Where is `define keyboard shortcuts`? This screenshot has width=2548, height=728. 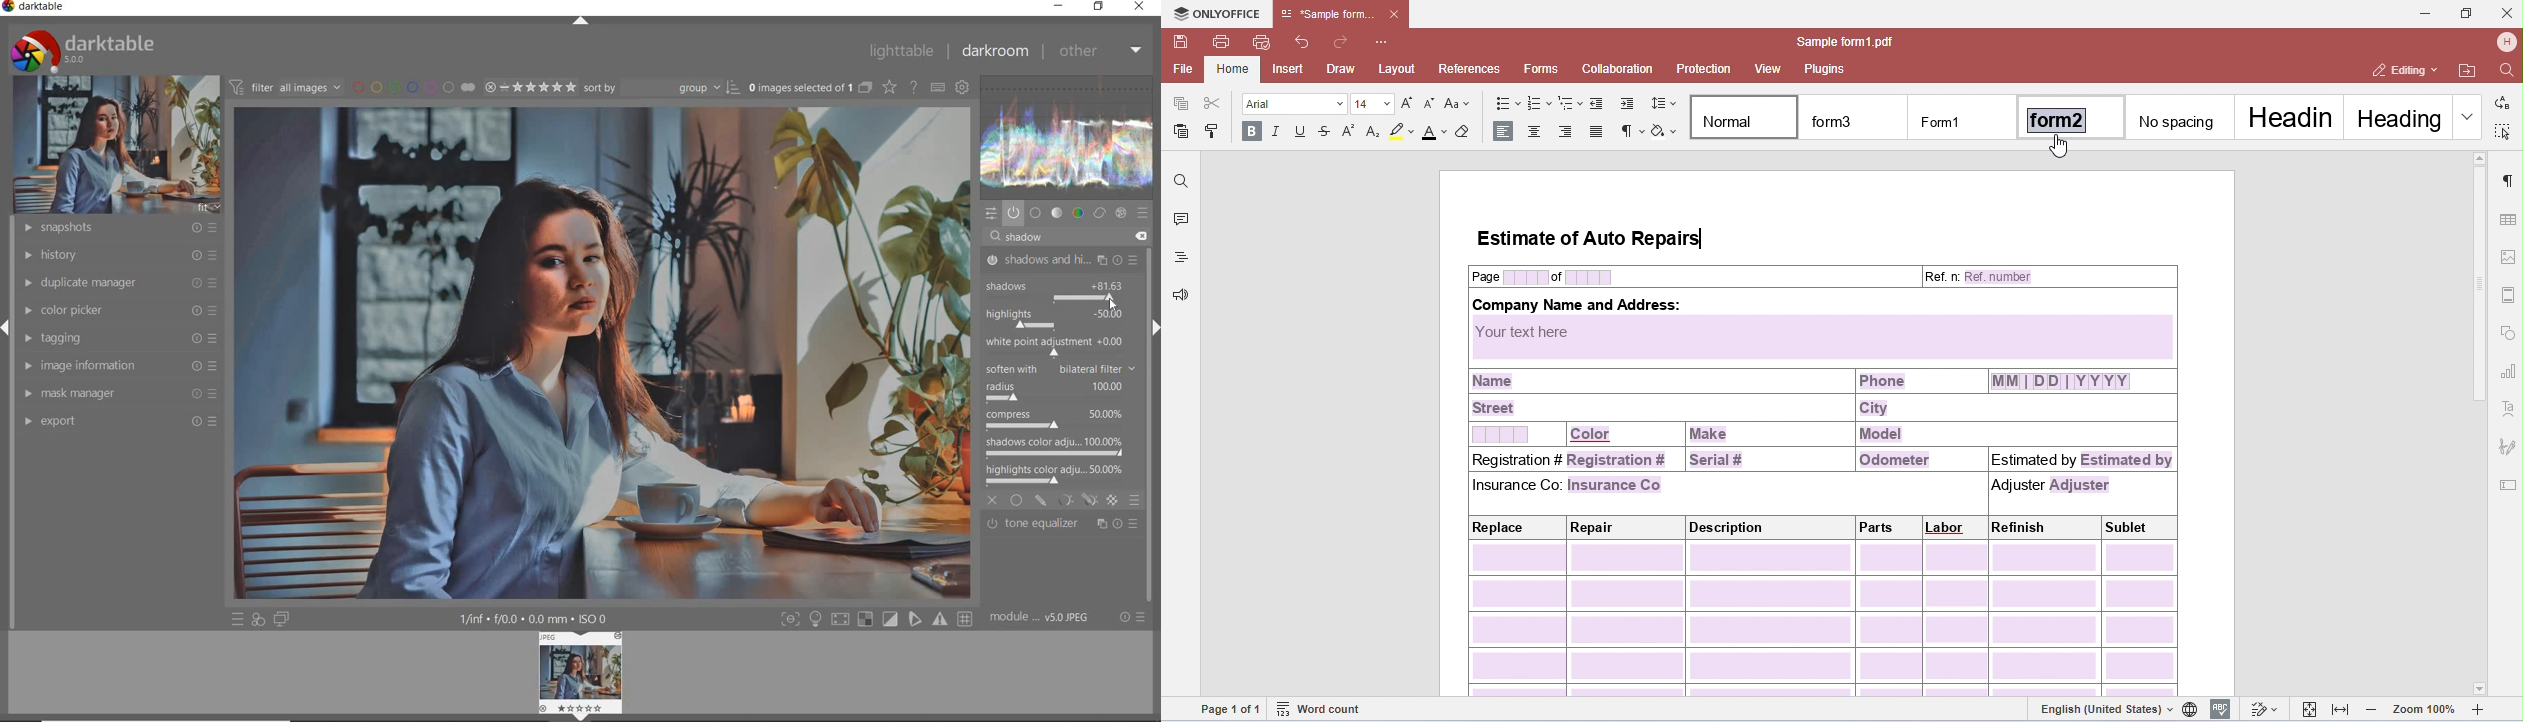
define keyboard shortcuts is located at coordinates (938, 88).